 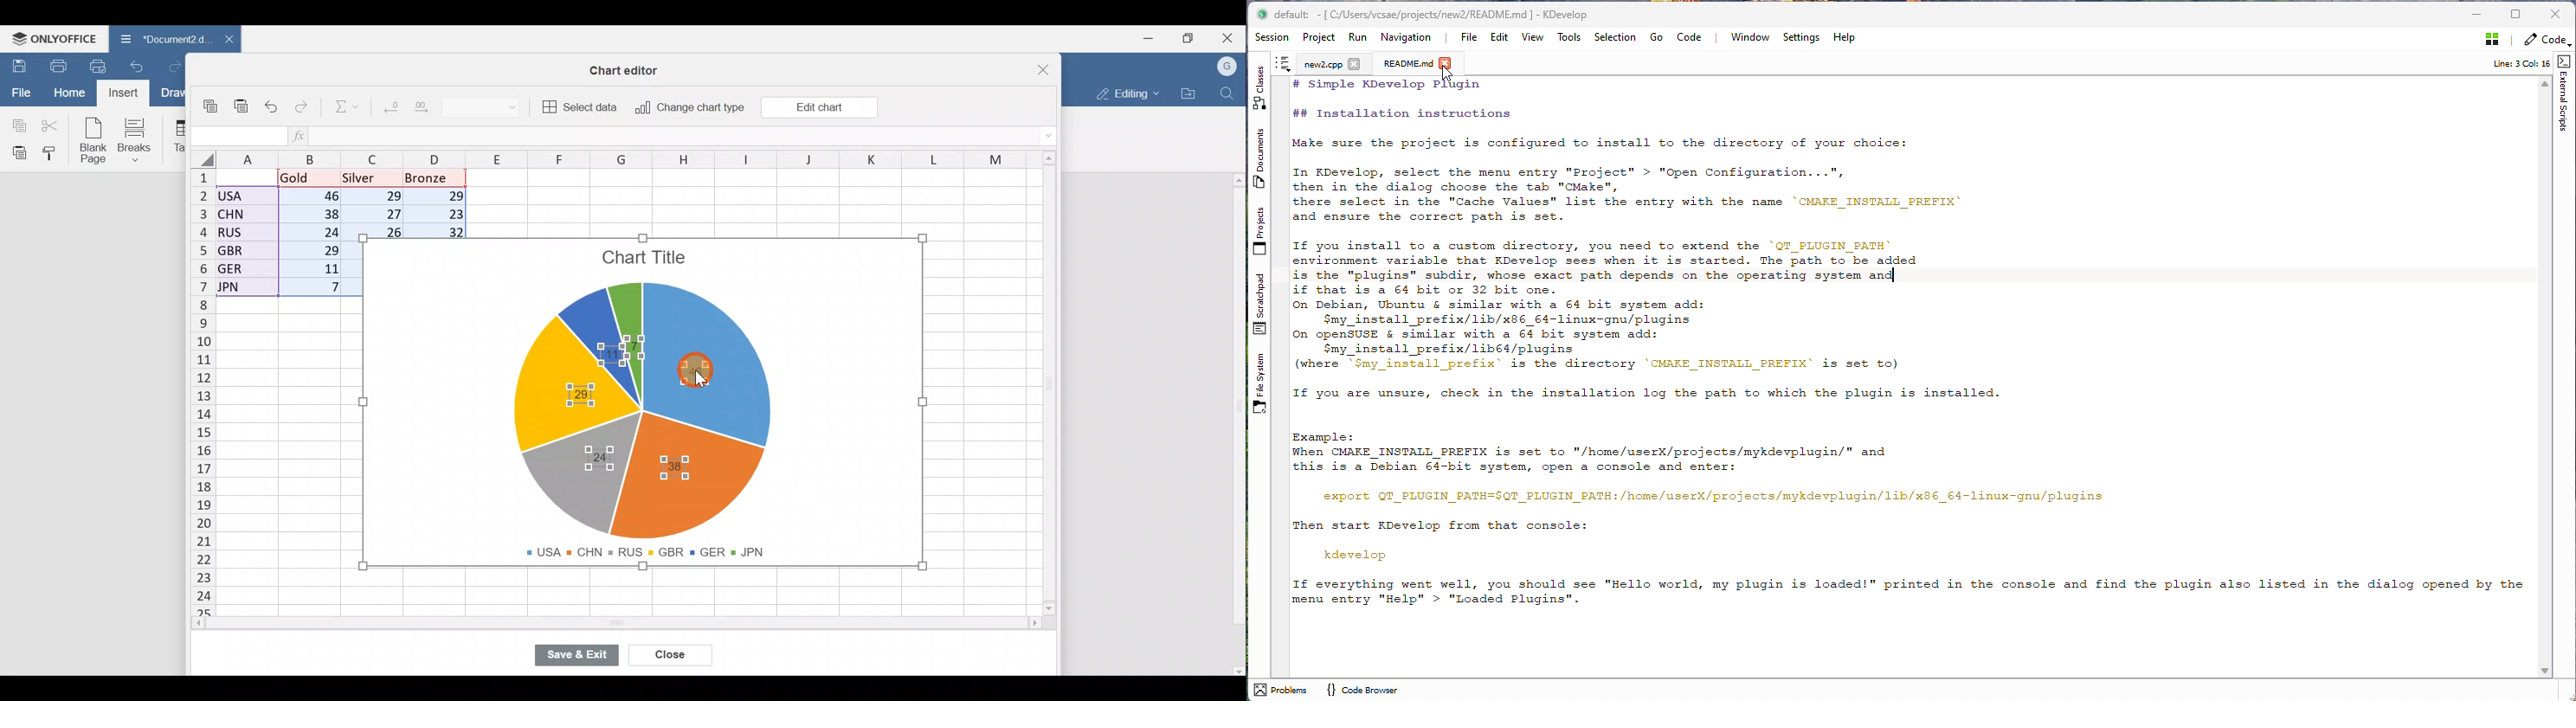 What do you see at coordinates (686, 108) in the screenshot?
I see `Change chart type` at bounding box center [686, 108].